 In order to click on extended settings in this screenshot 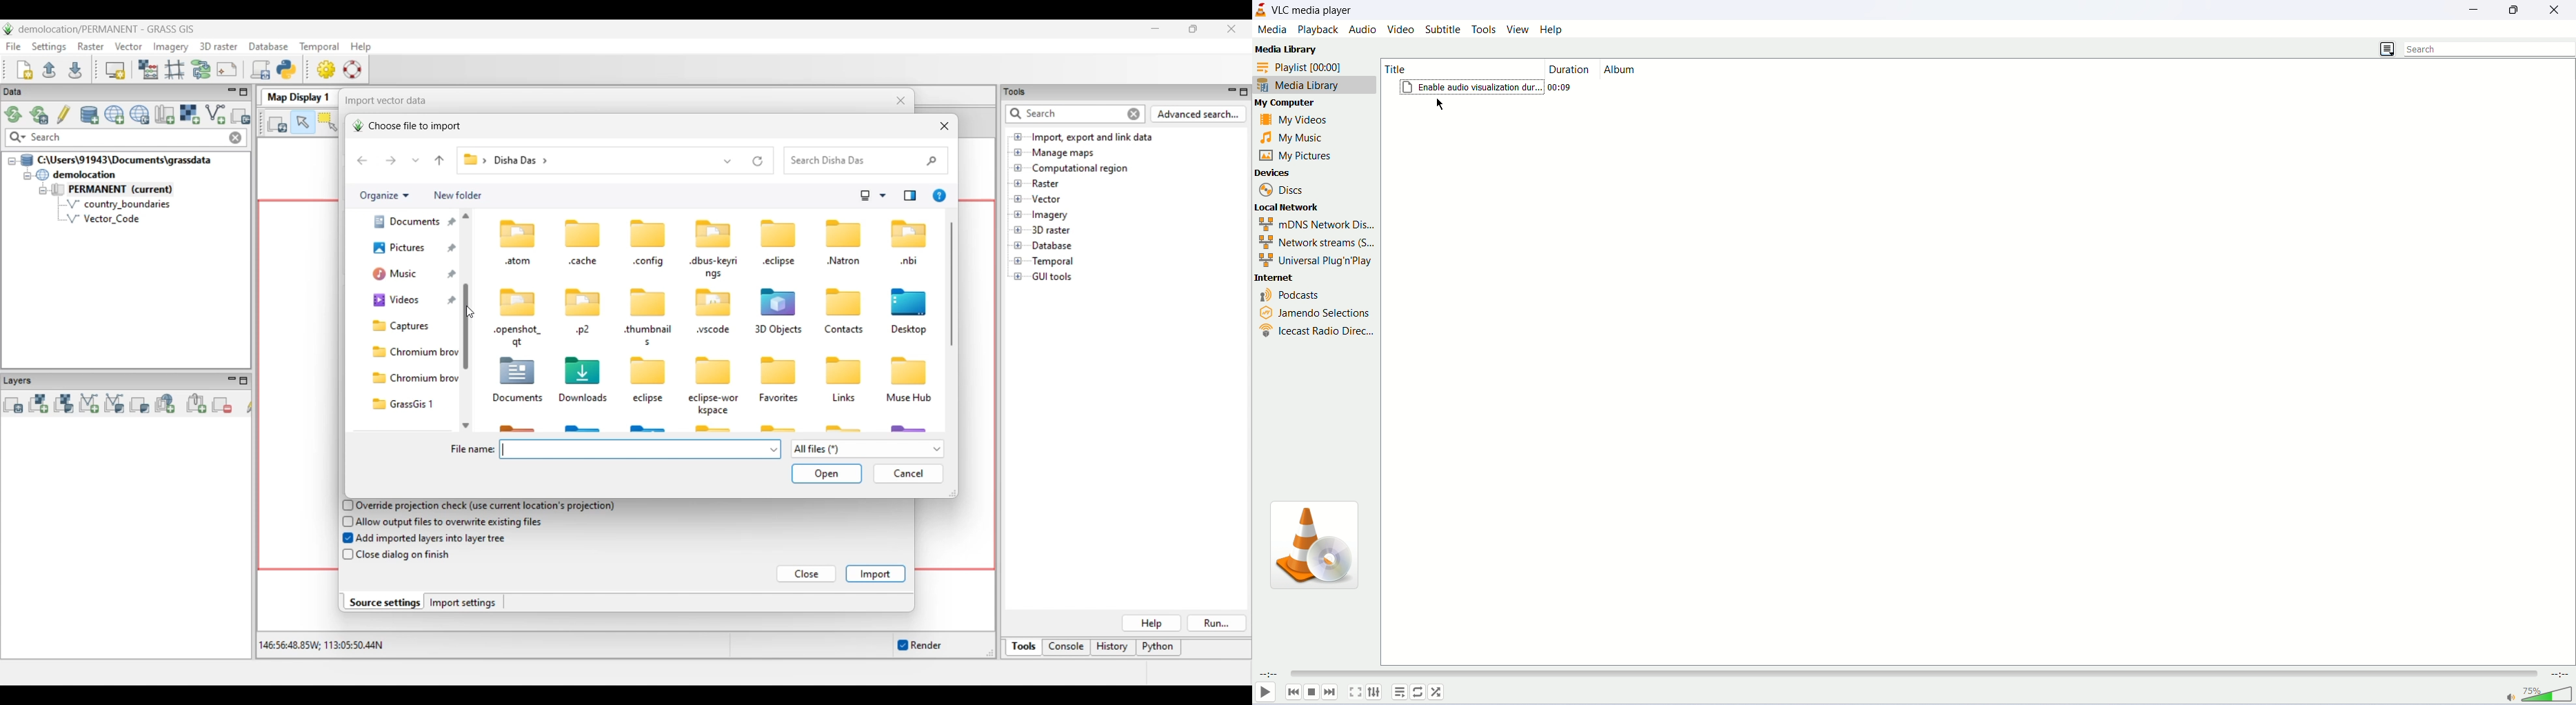, I will do `click(1374, 692)`.